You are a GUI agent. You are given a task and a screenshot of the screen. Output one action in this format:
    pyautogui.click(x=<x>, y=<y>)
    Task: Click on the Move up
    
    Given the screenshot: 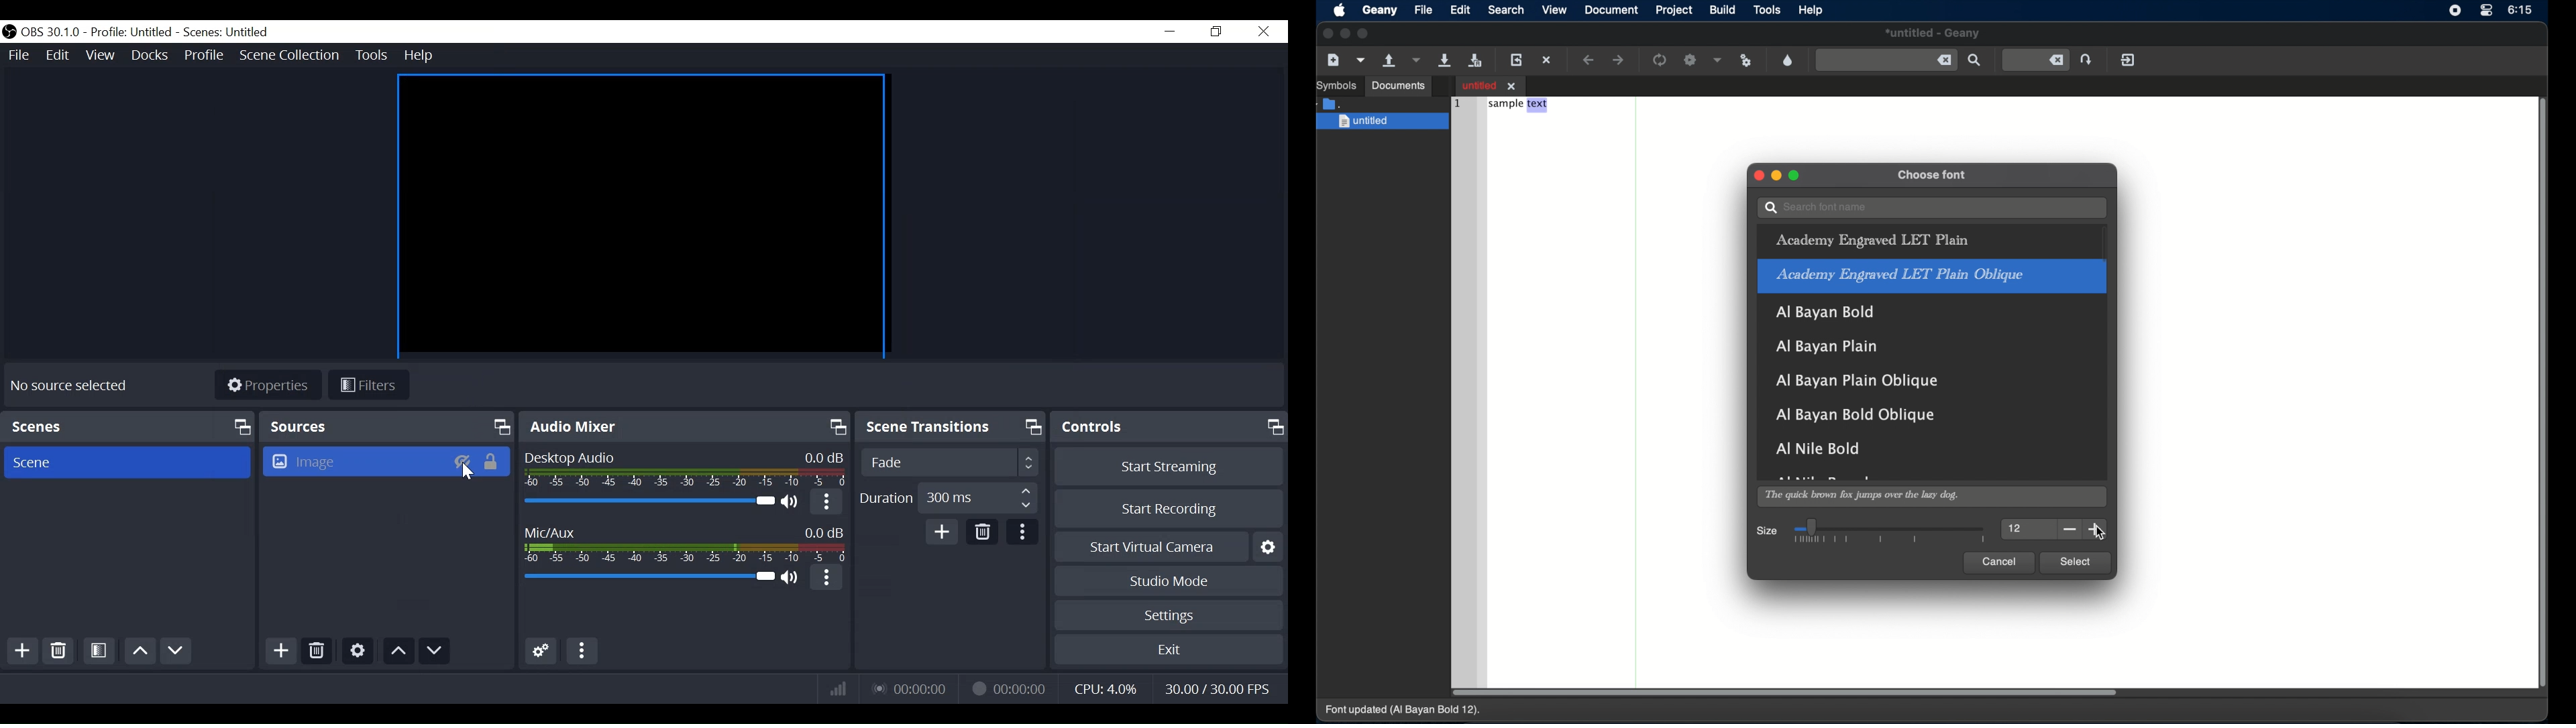 What is the action you would take?
    pyautogui.click(x=140, y=652)
    